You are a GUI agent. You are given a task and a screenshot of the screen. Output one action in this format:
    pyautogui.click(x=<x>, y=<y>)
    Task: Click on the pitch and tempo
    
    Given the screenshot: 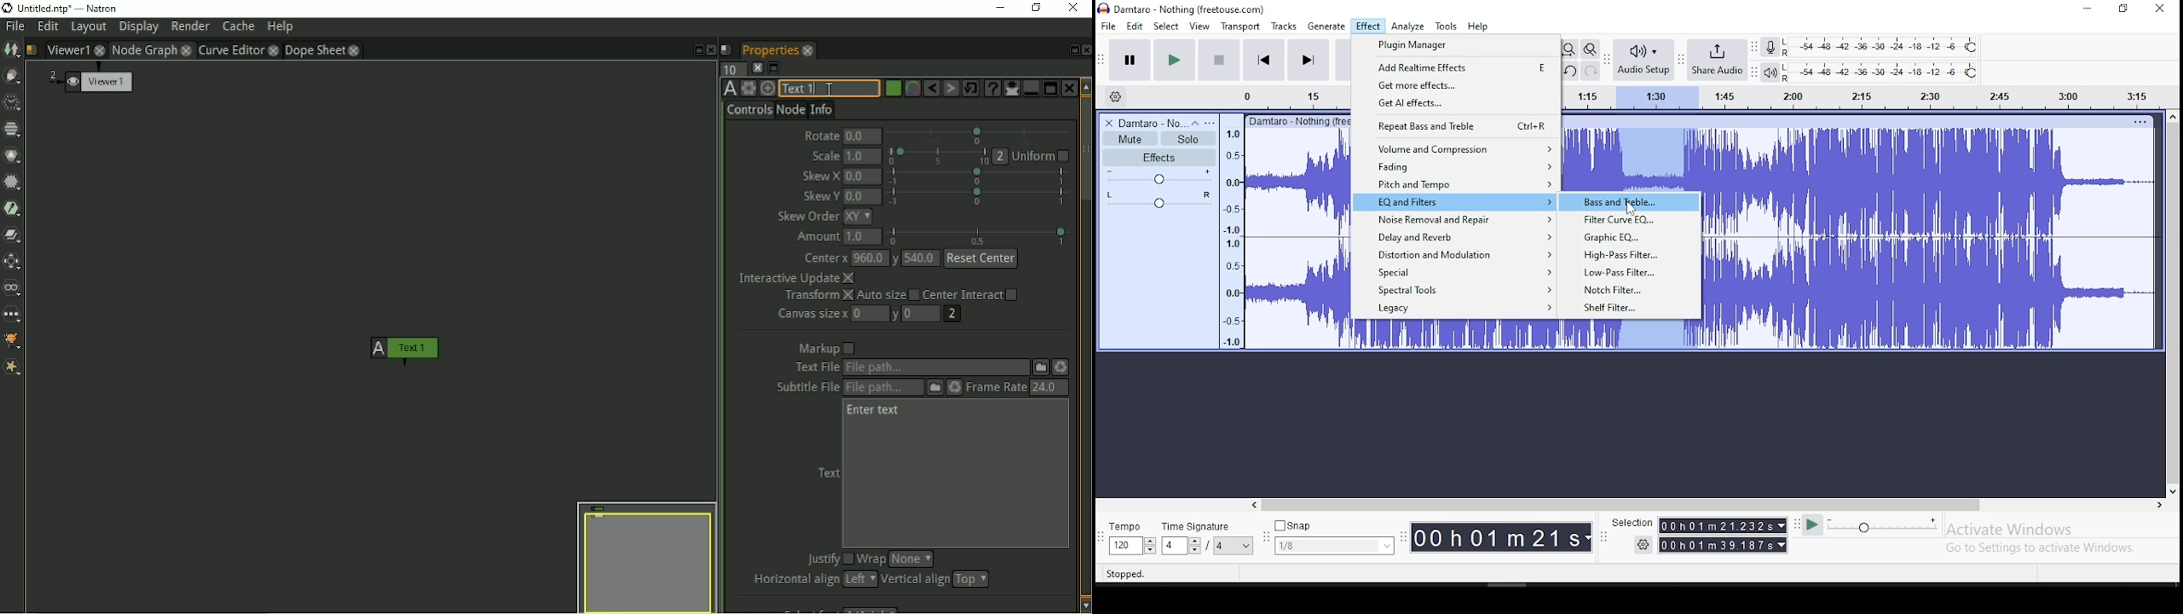 What is the action you would take?
    pyautogui.click(x=1454, y=183)
    